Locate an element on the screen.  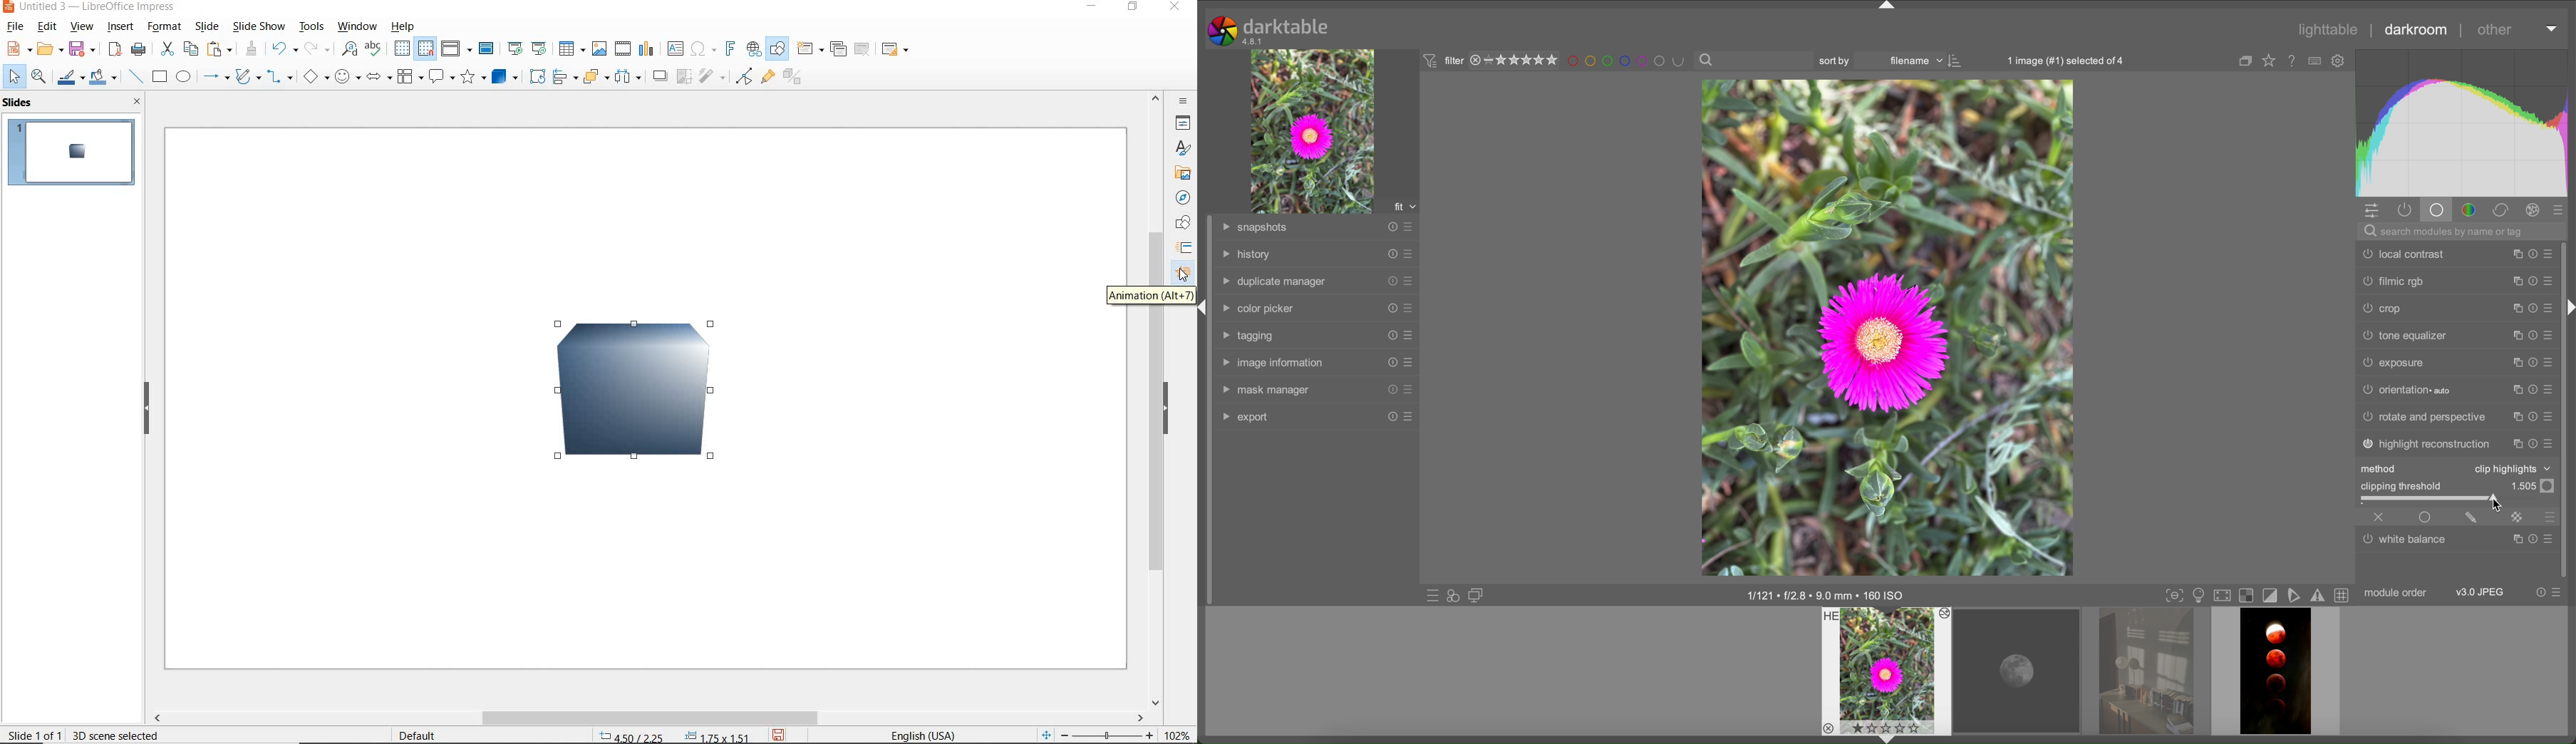
clip highlights is located at coordinates (2511, 468).